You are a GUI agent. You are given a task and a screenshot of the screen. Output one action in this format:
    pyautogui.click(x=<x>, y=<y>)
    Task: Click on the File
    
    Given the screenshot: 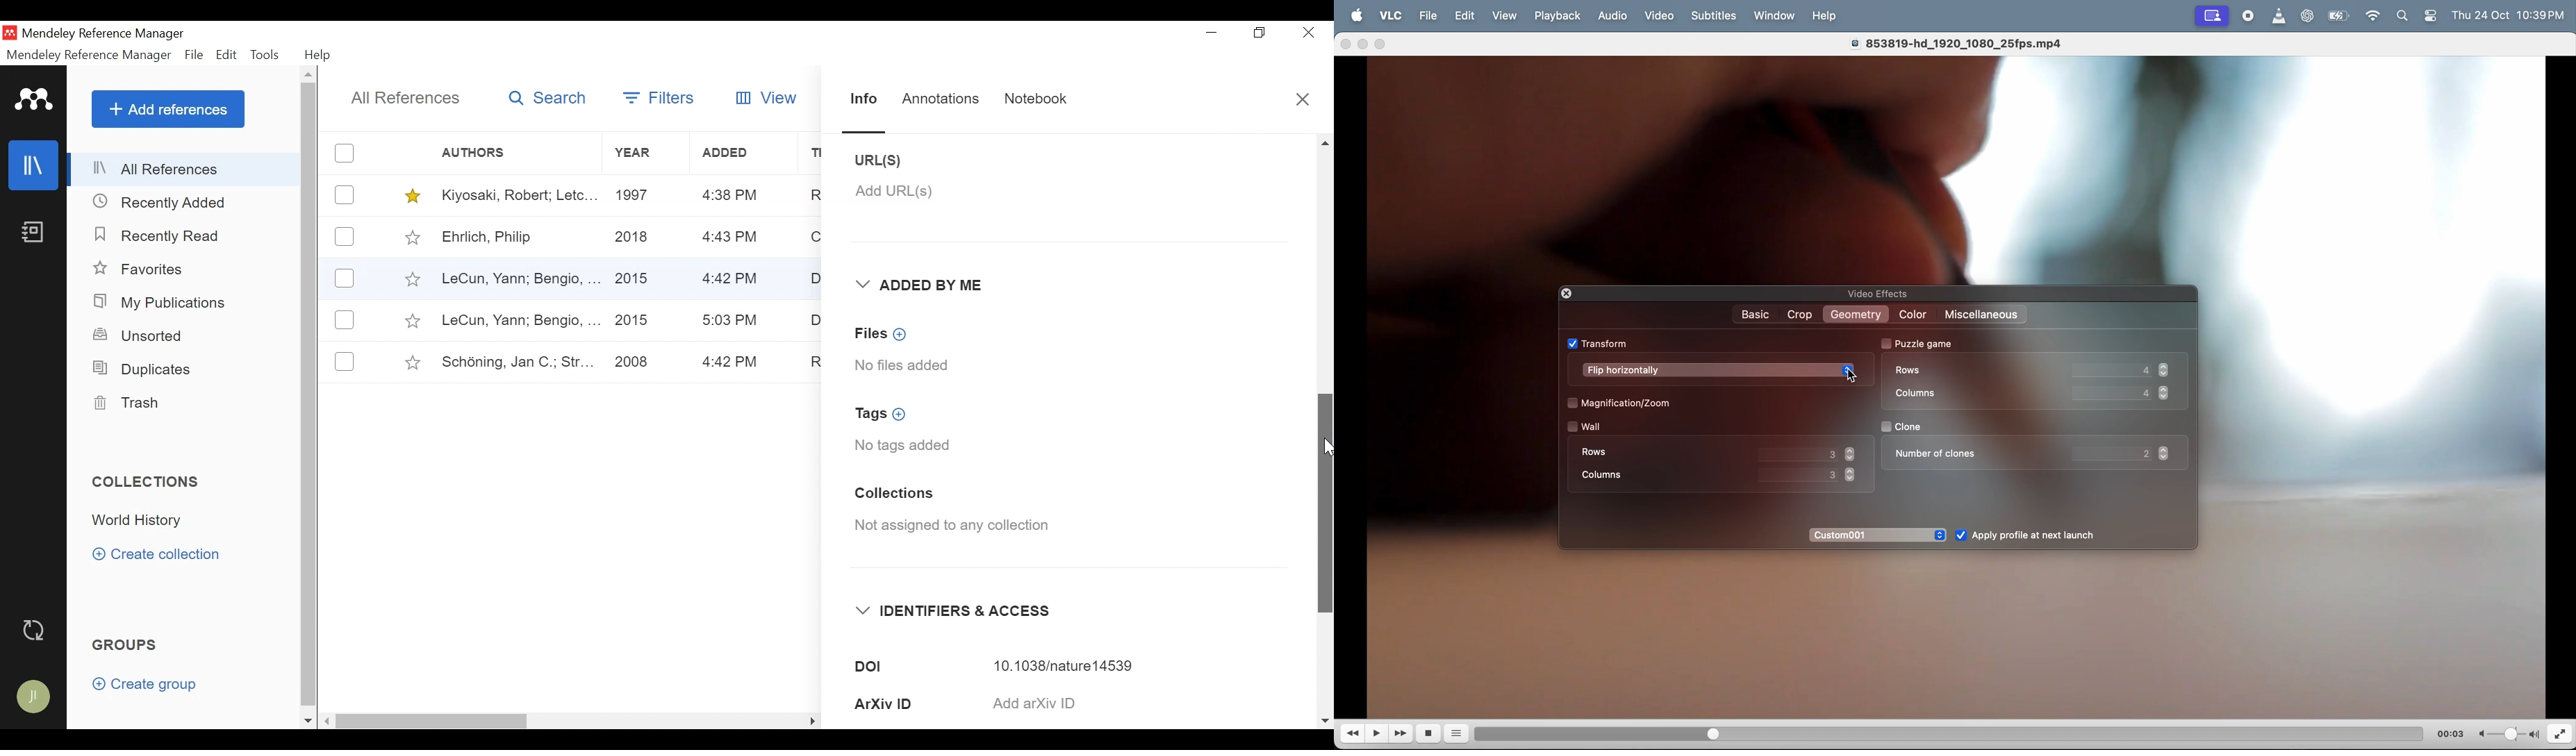 What is the action you would take?
    pyautogui.click(x=195, y=56)
    